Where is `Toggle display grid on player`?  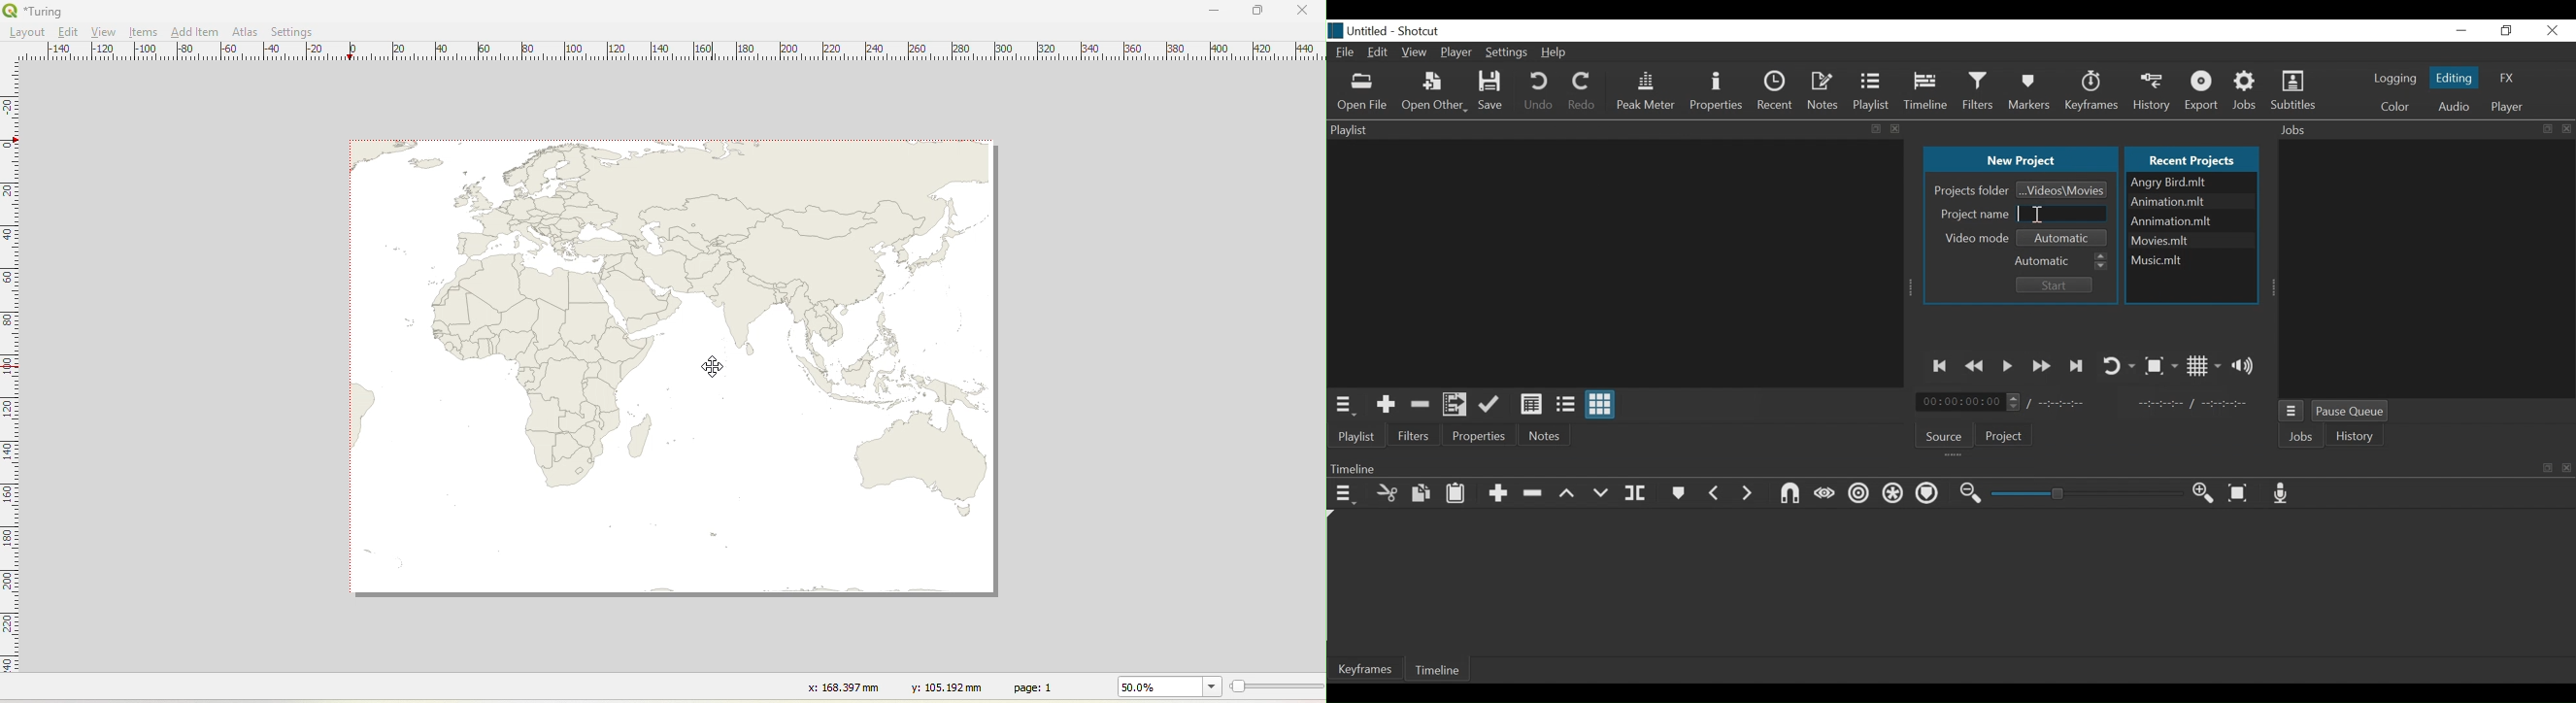
Toggle display grid on player is located at coordinates (2204, 366).